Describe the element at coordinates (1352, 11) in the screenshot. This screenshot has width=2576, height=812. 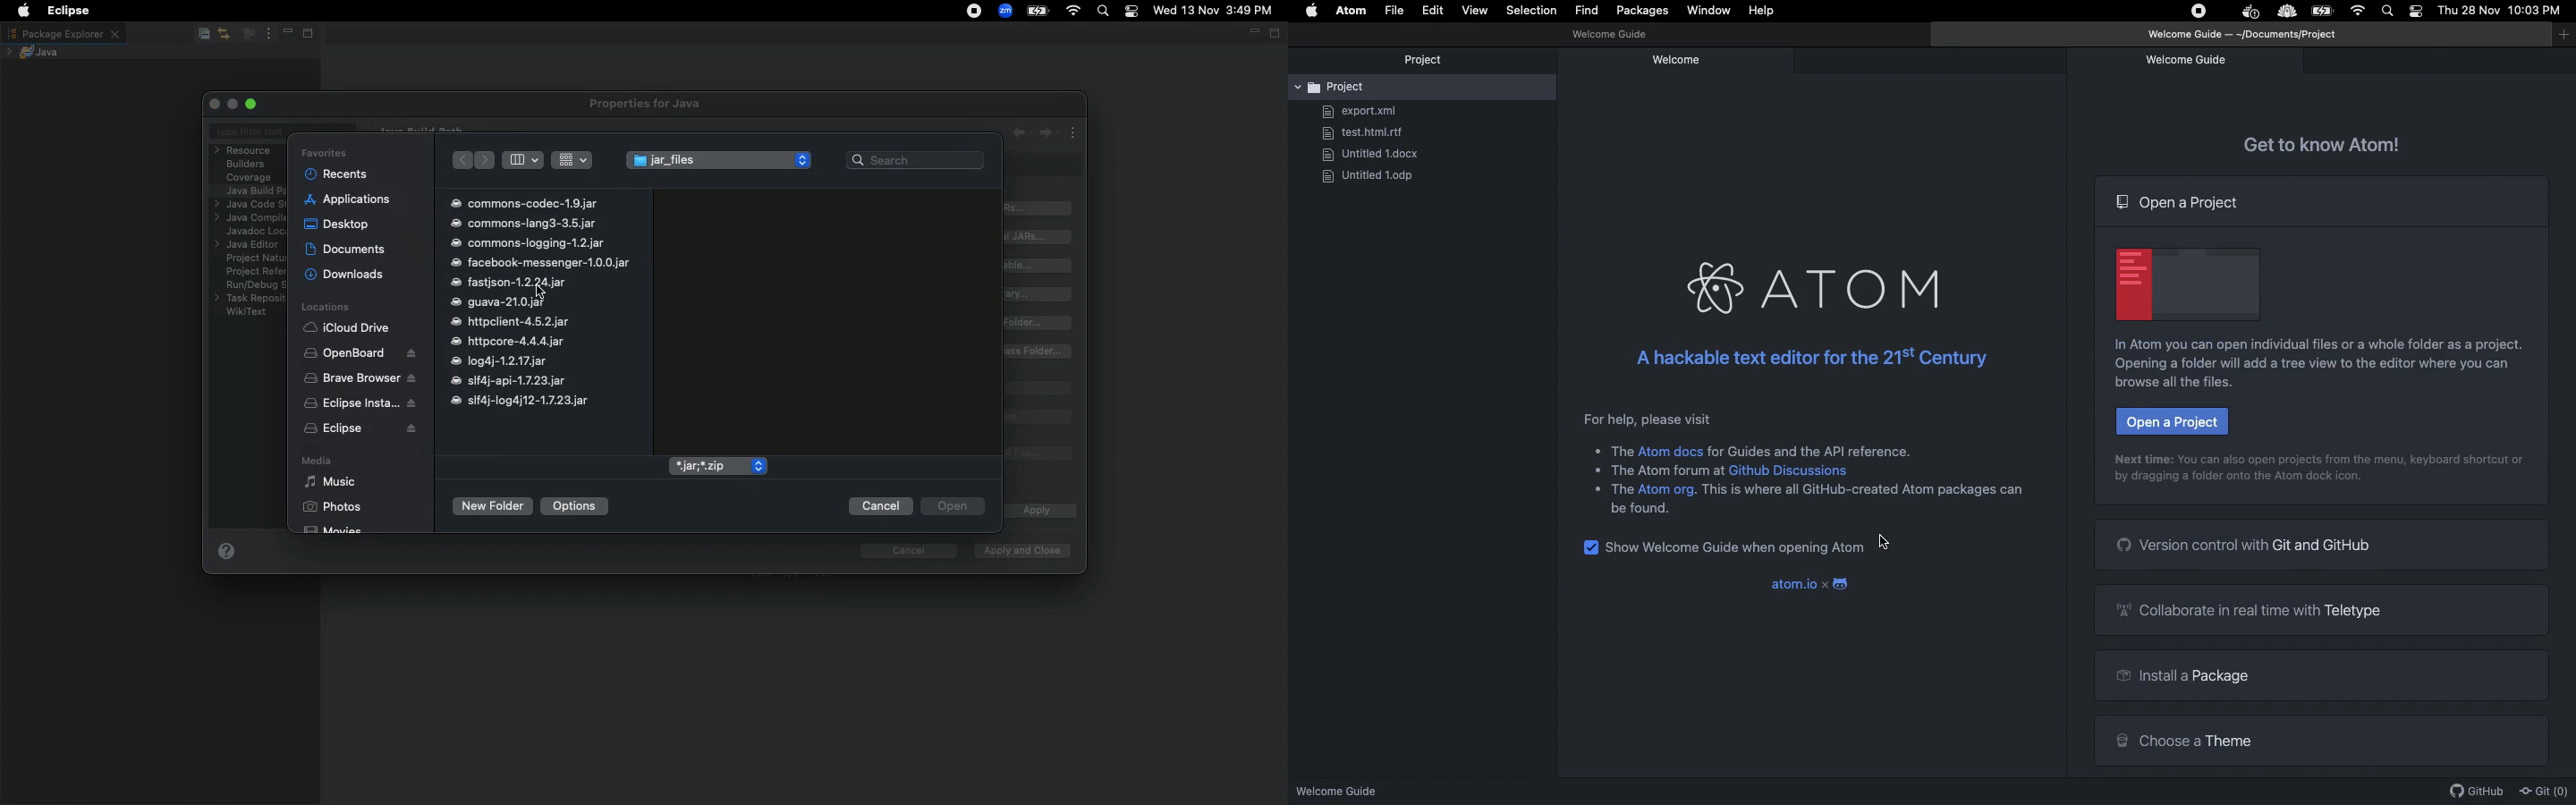
I see `Atom` at that location.